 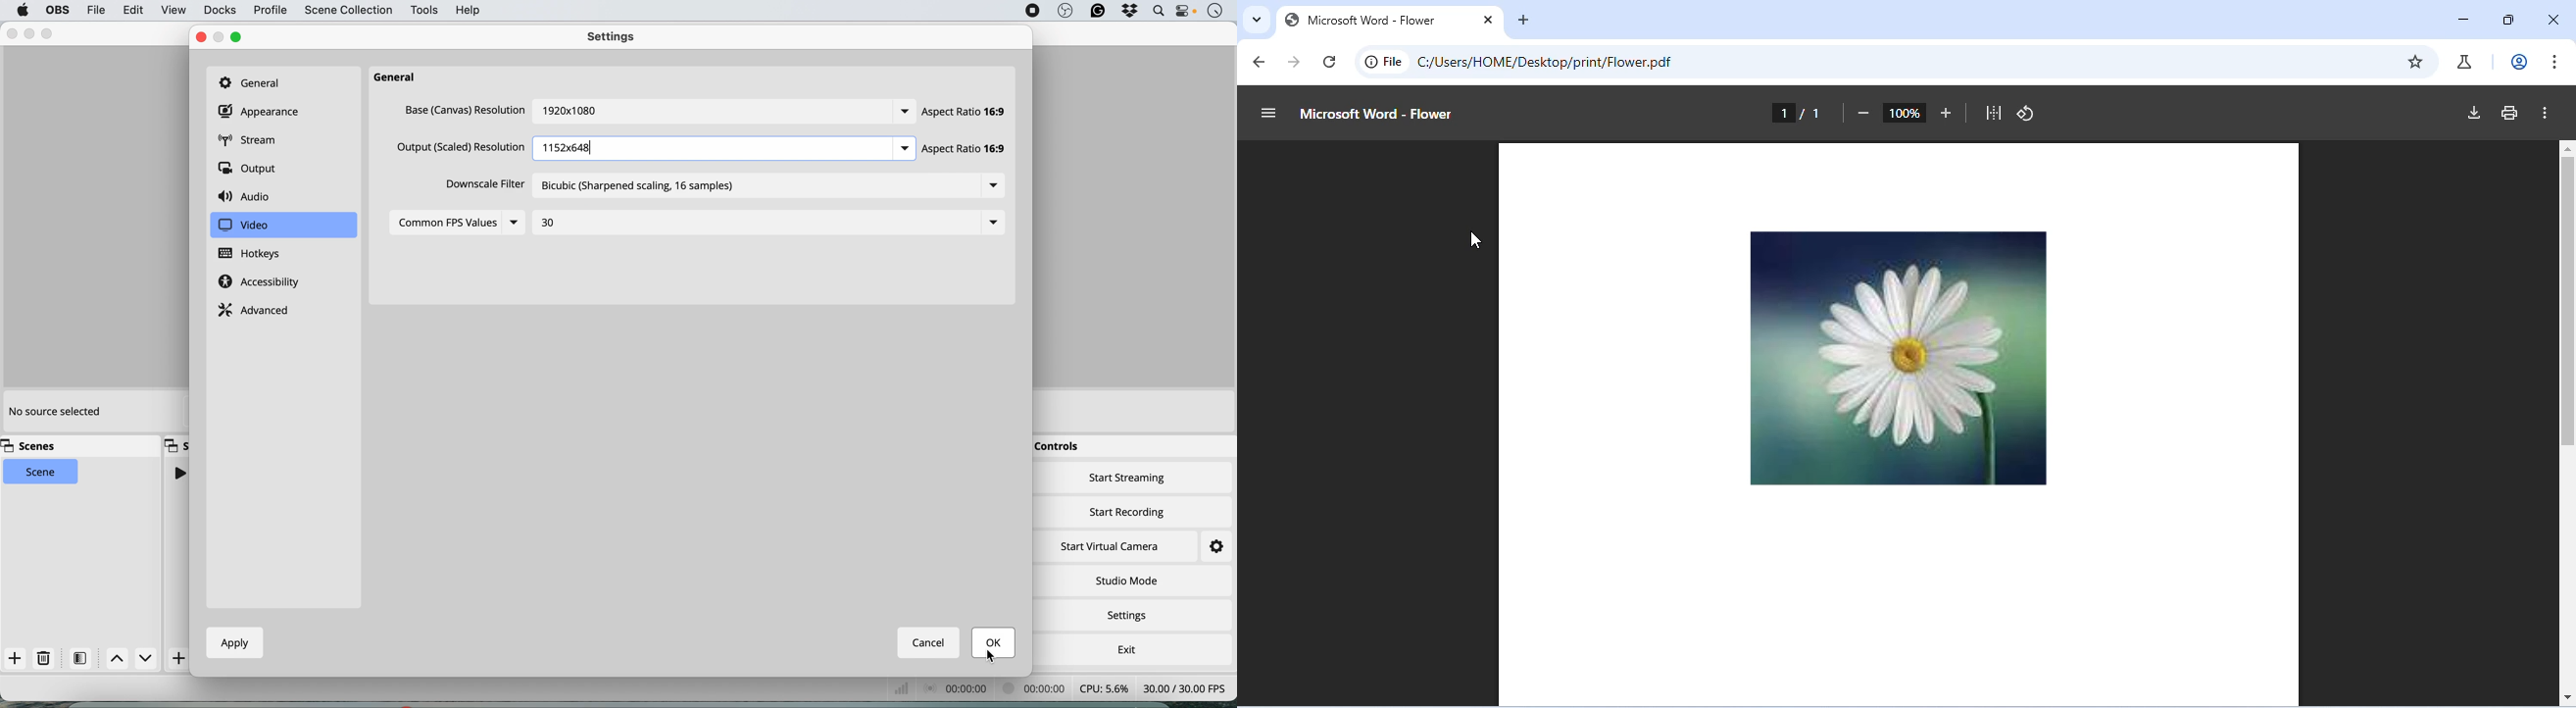 What do you see at coordinates (2466, 65) in the screenshot?
I see `chrome labs` at bounding box center [2466, 65].